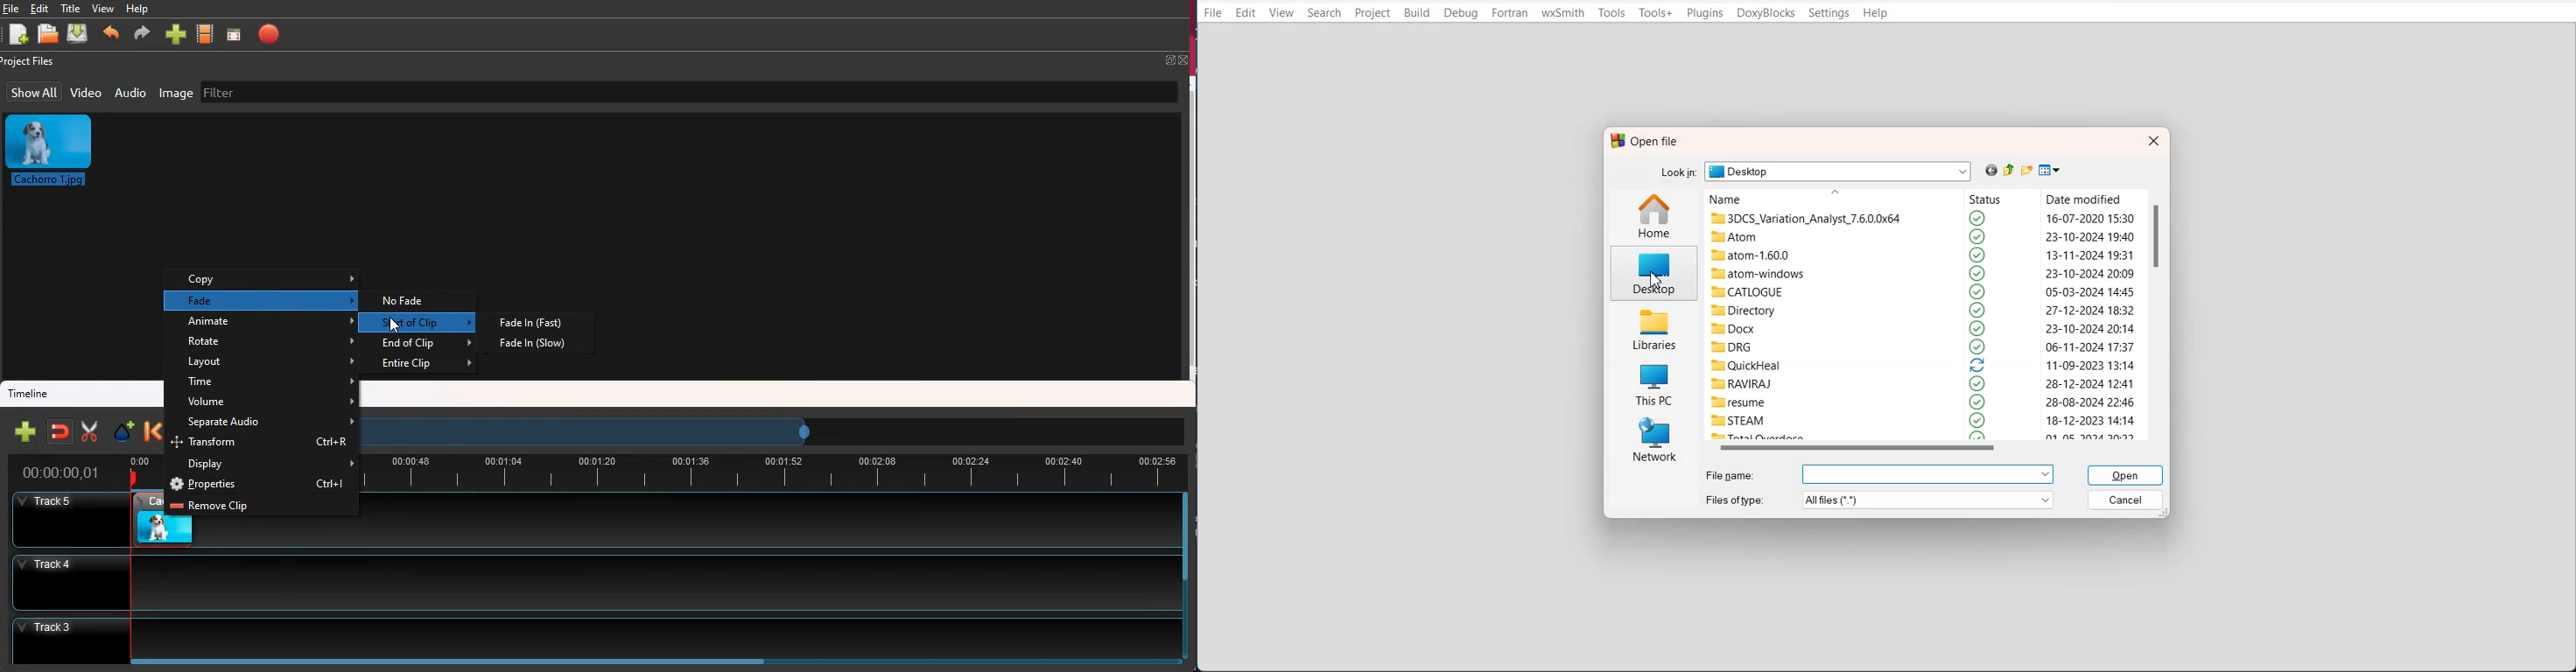 The image size is (2576, 672). Describe the element at coordinates (1175, 60) in the screenshot. I see `full screen` at that location.